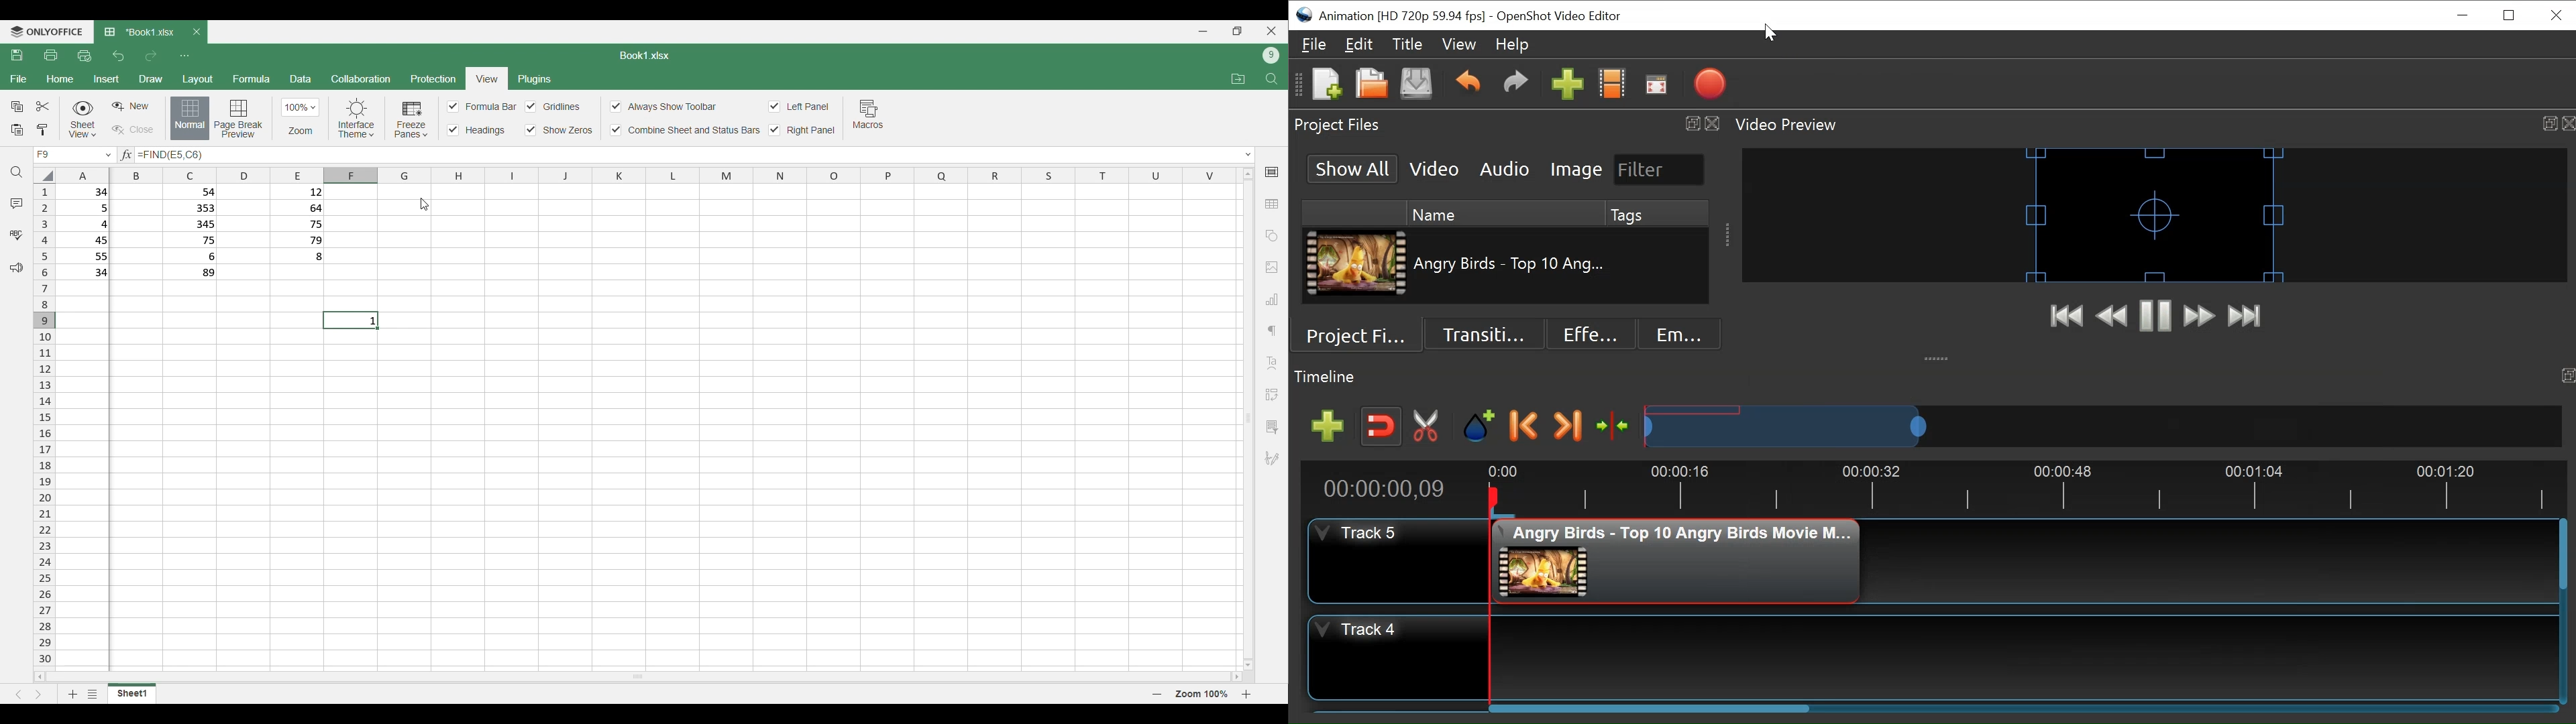 The width and height of the screenshot is (2576, 728). I want to click on Insert Text art, so click(1272, 363).